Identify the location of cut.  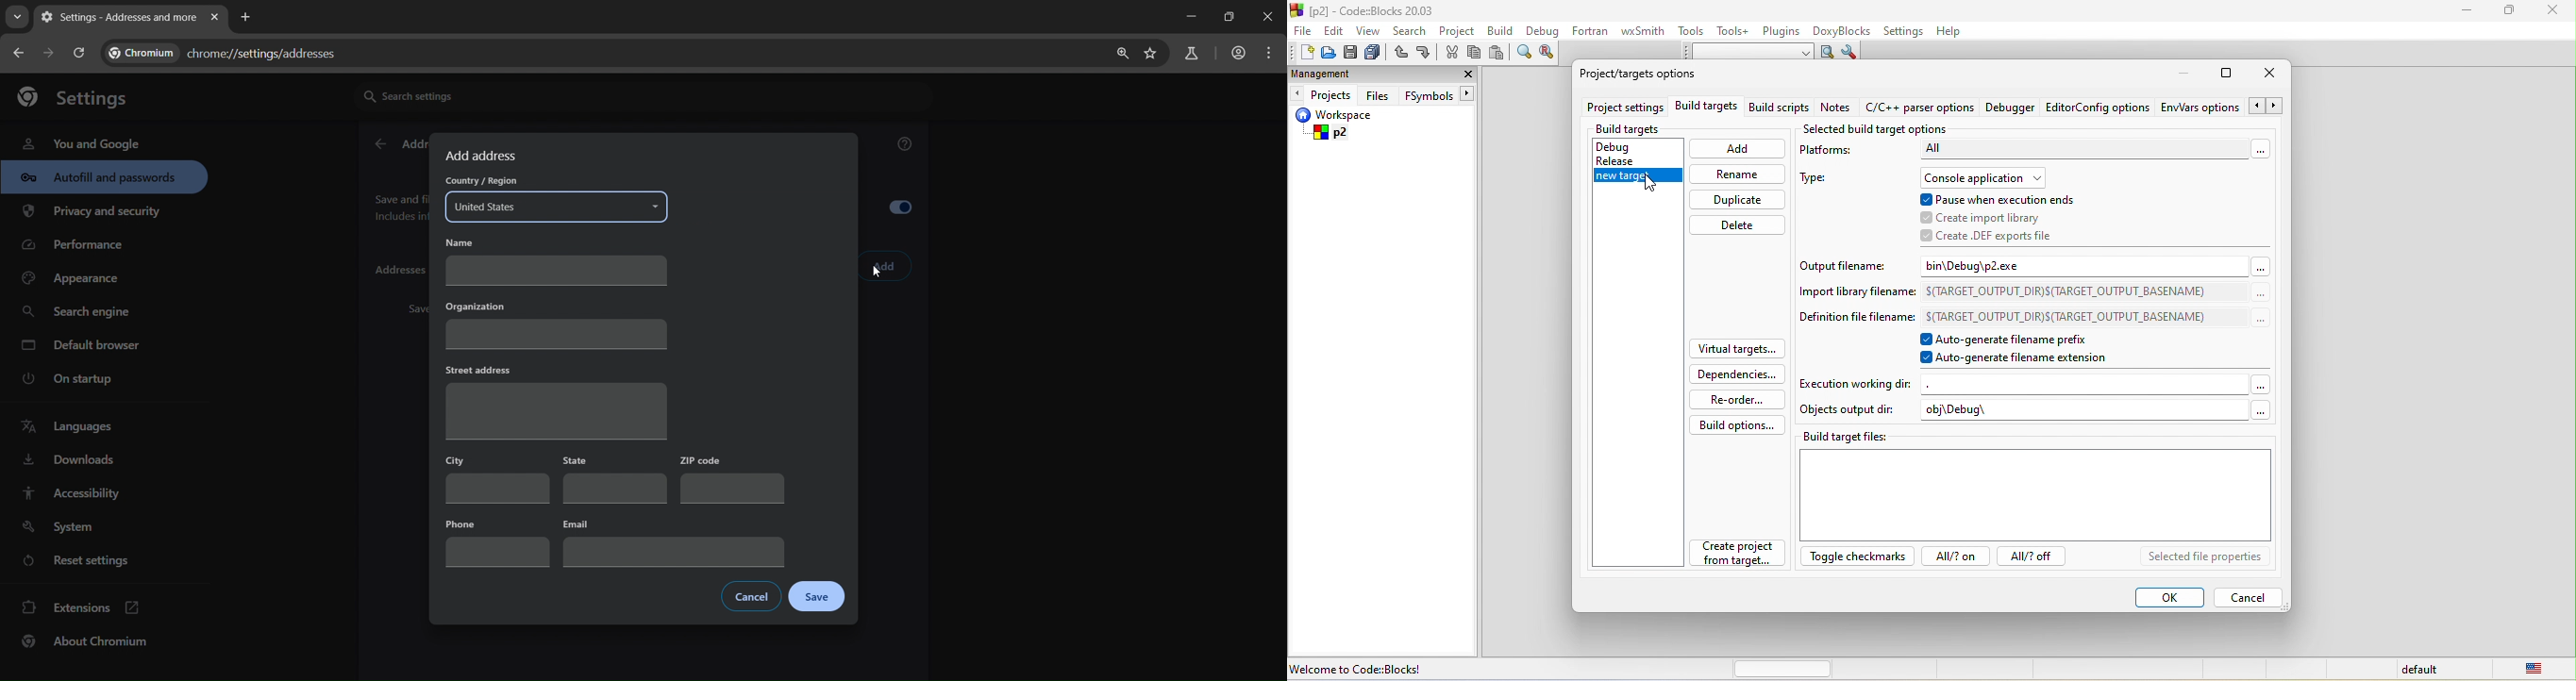
(1452, 55).